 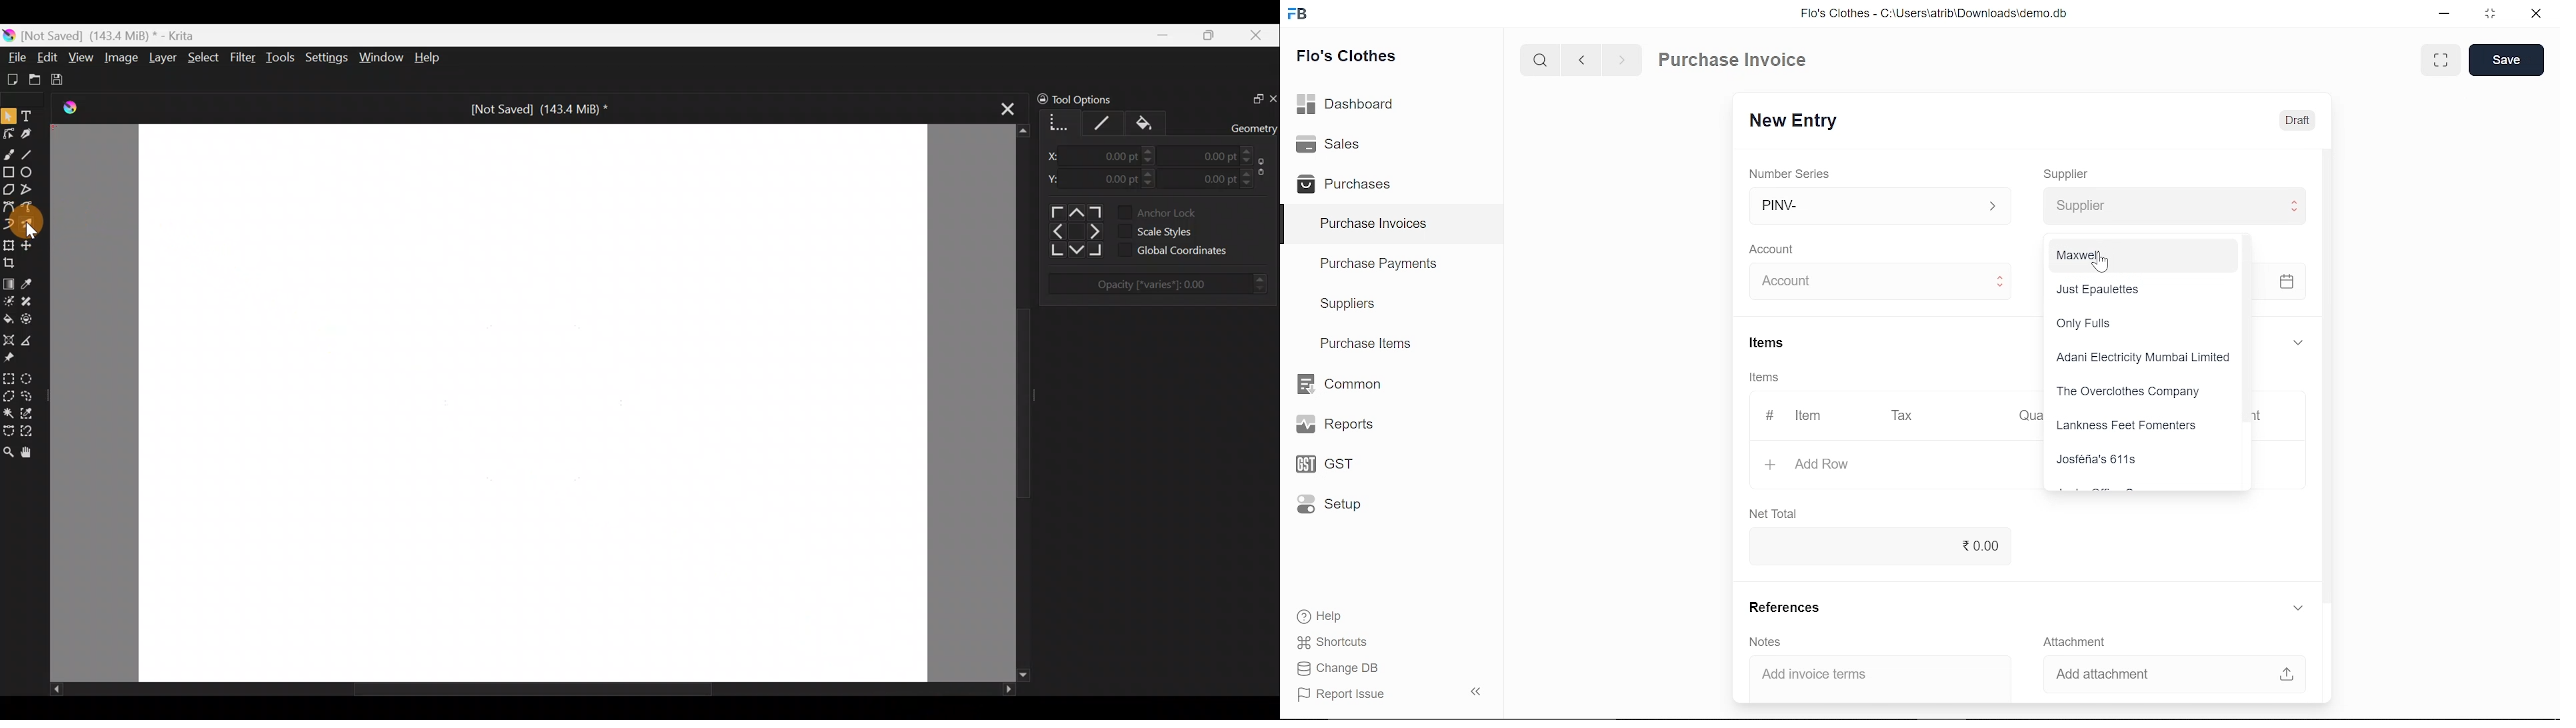 I want to click on Items, so click(x=1770, y=379).